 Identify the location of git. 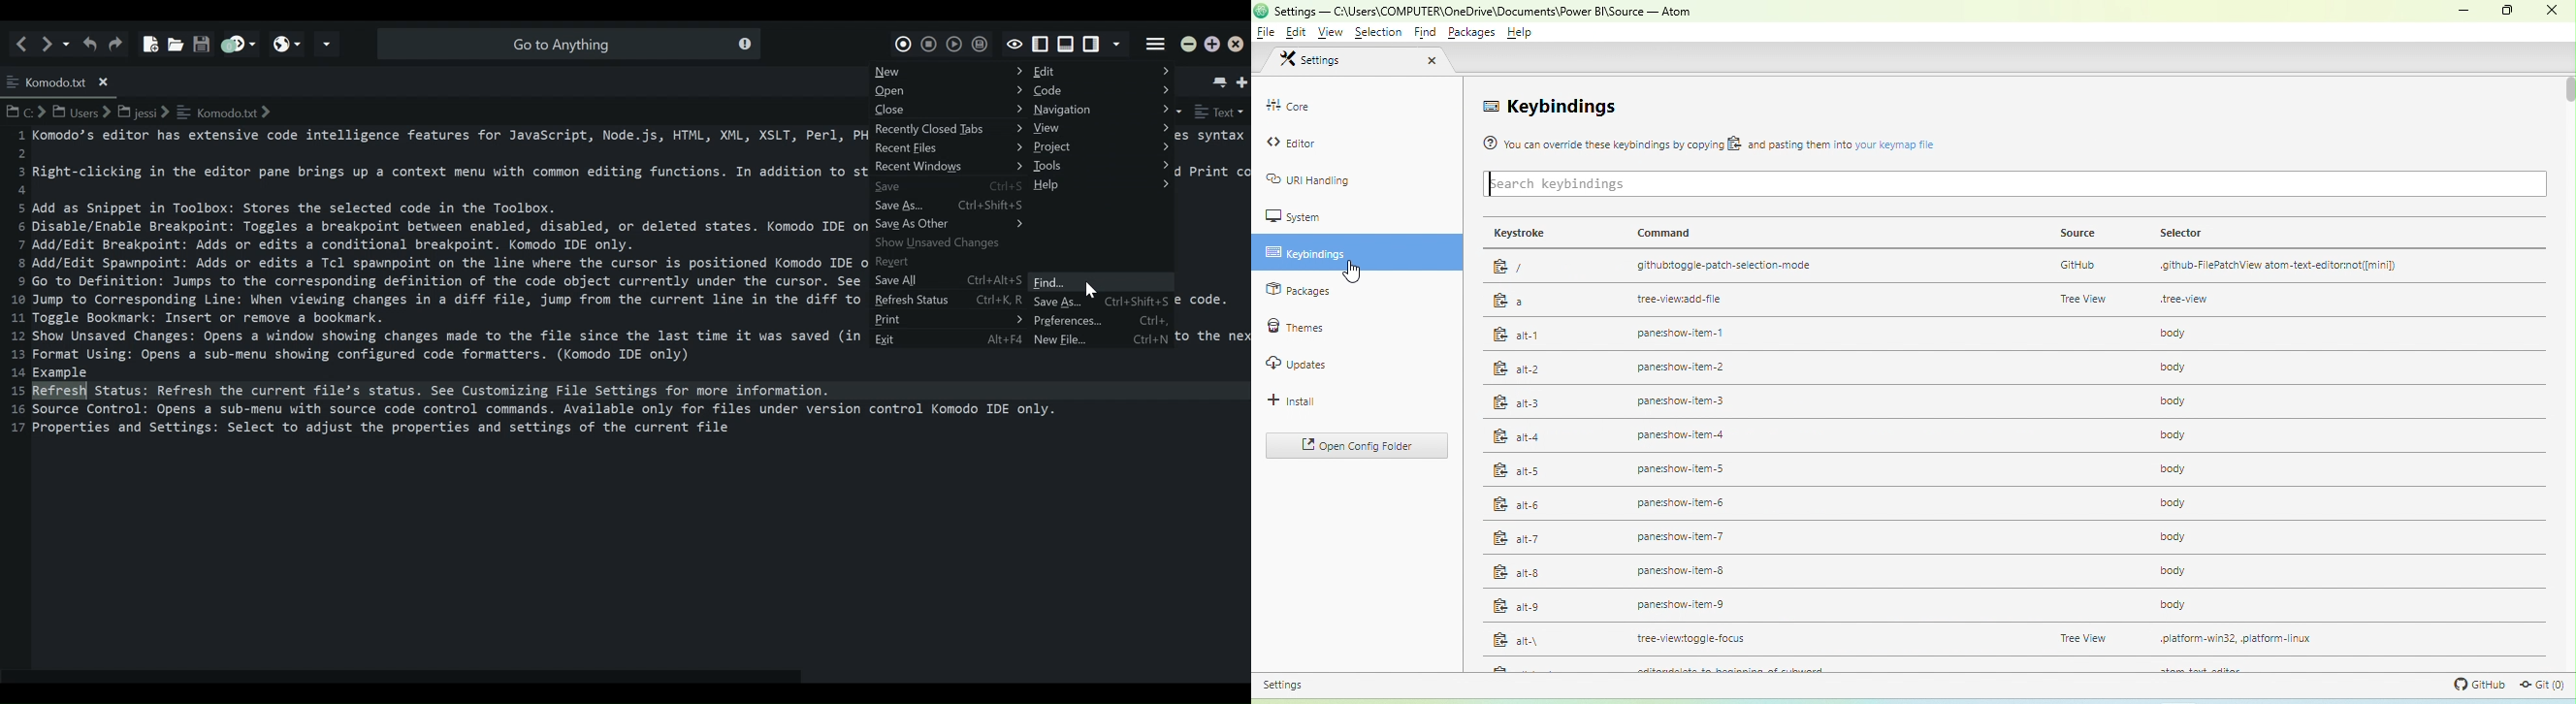
(2542, 685).